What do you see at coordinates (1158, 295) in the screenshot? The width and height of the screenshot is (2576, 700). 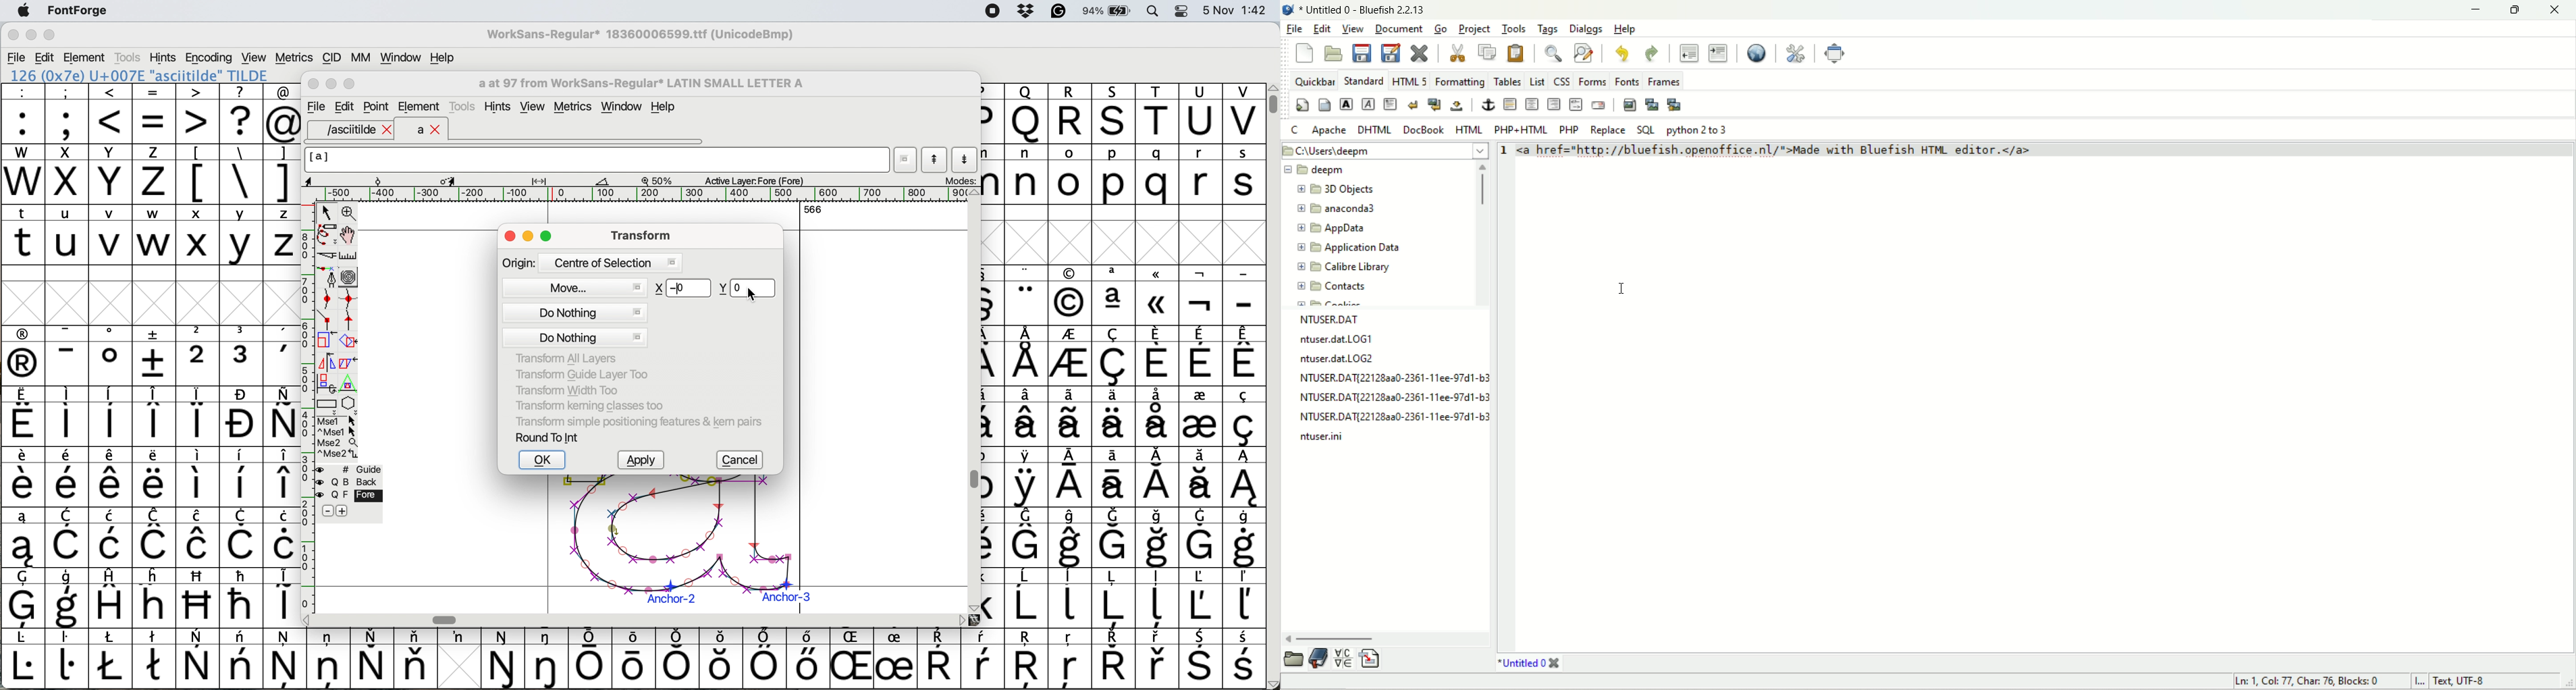 I see `` at bounding box center [1158, 295].